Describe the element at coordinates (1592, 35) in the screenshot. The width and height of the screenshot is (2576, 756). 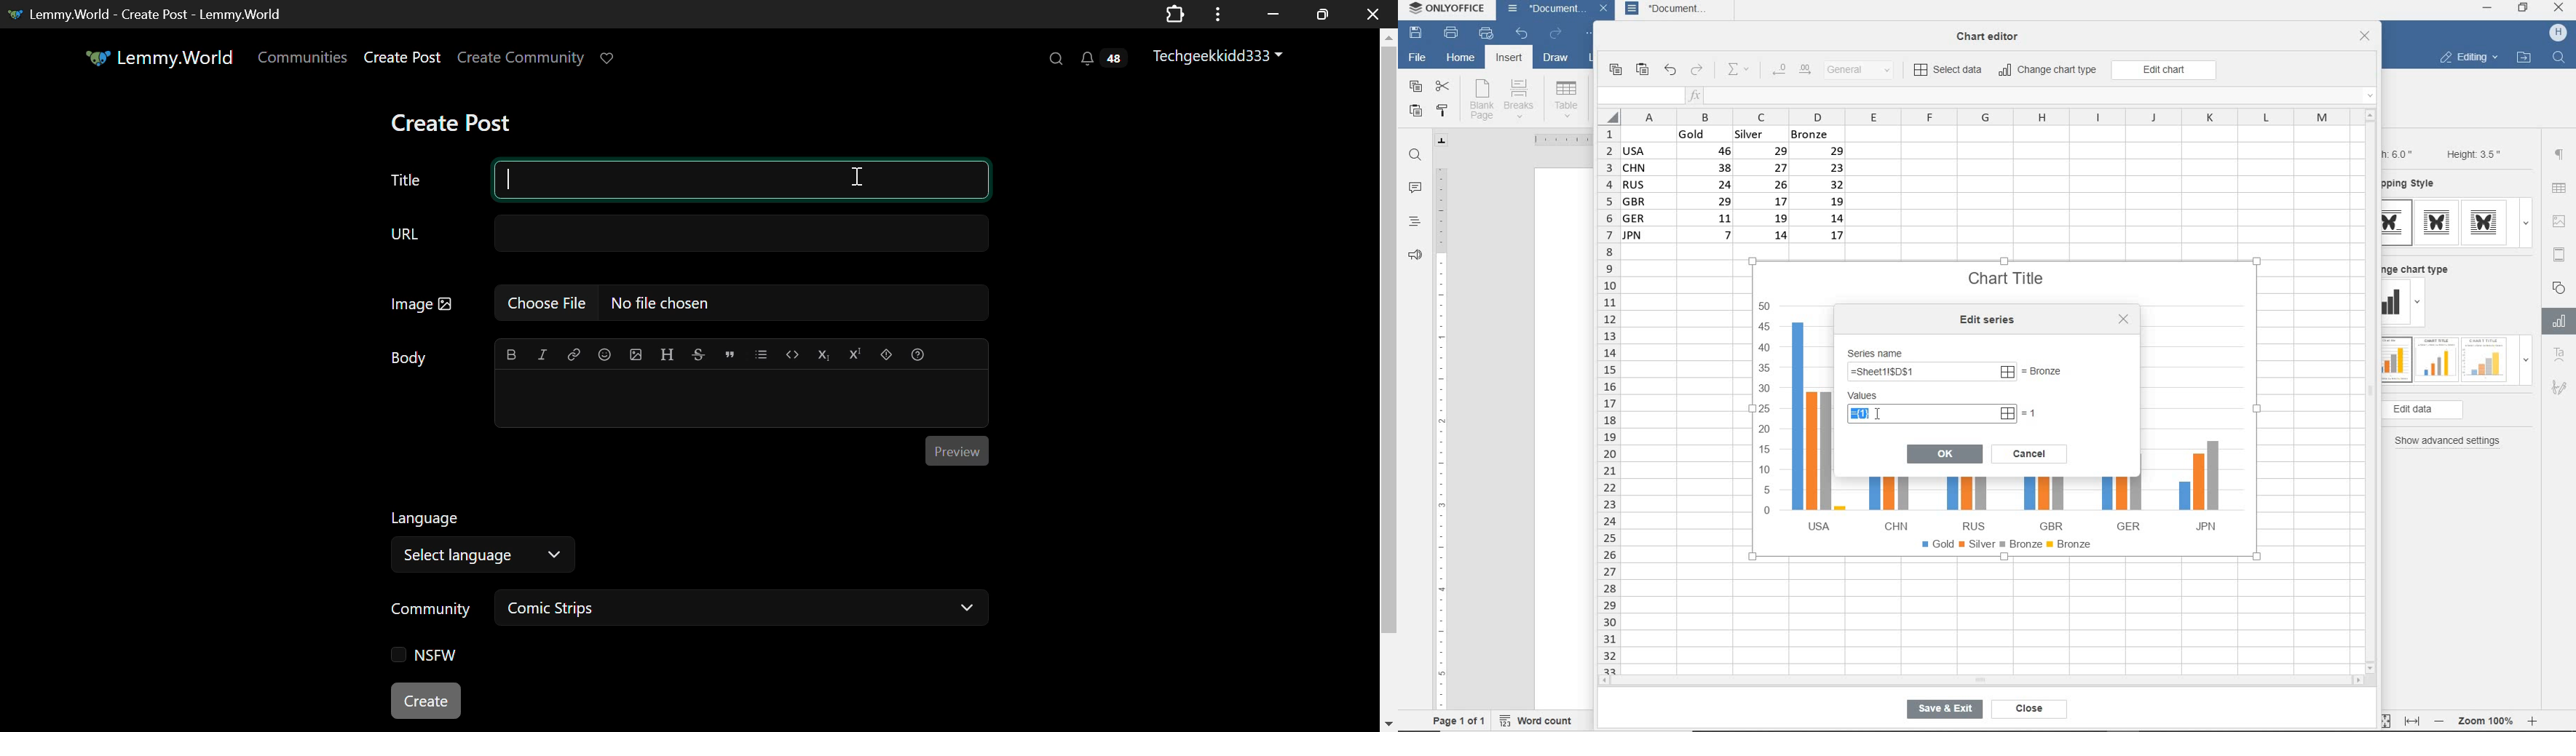
I see `customize quick access toolbar` at that location.